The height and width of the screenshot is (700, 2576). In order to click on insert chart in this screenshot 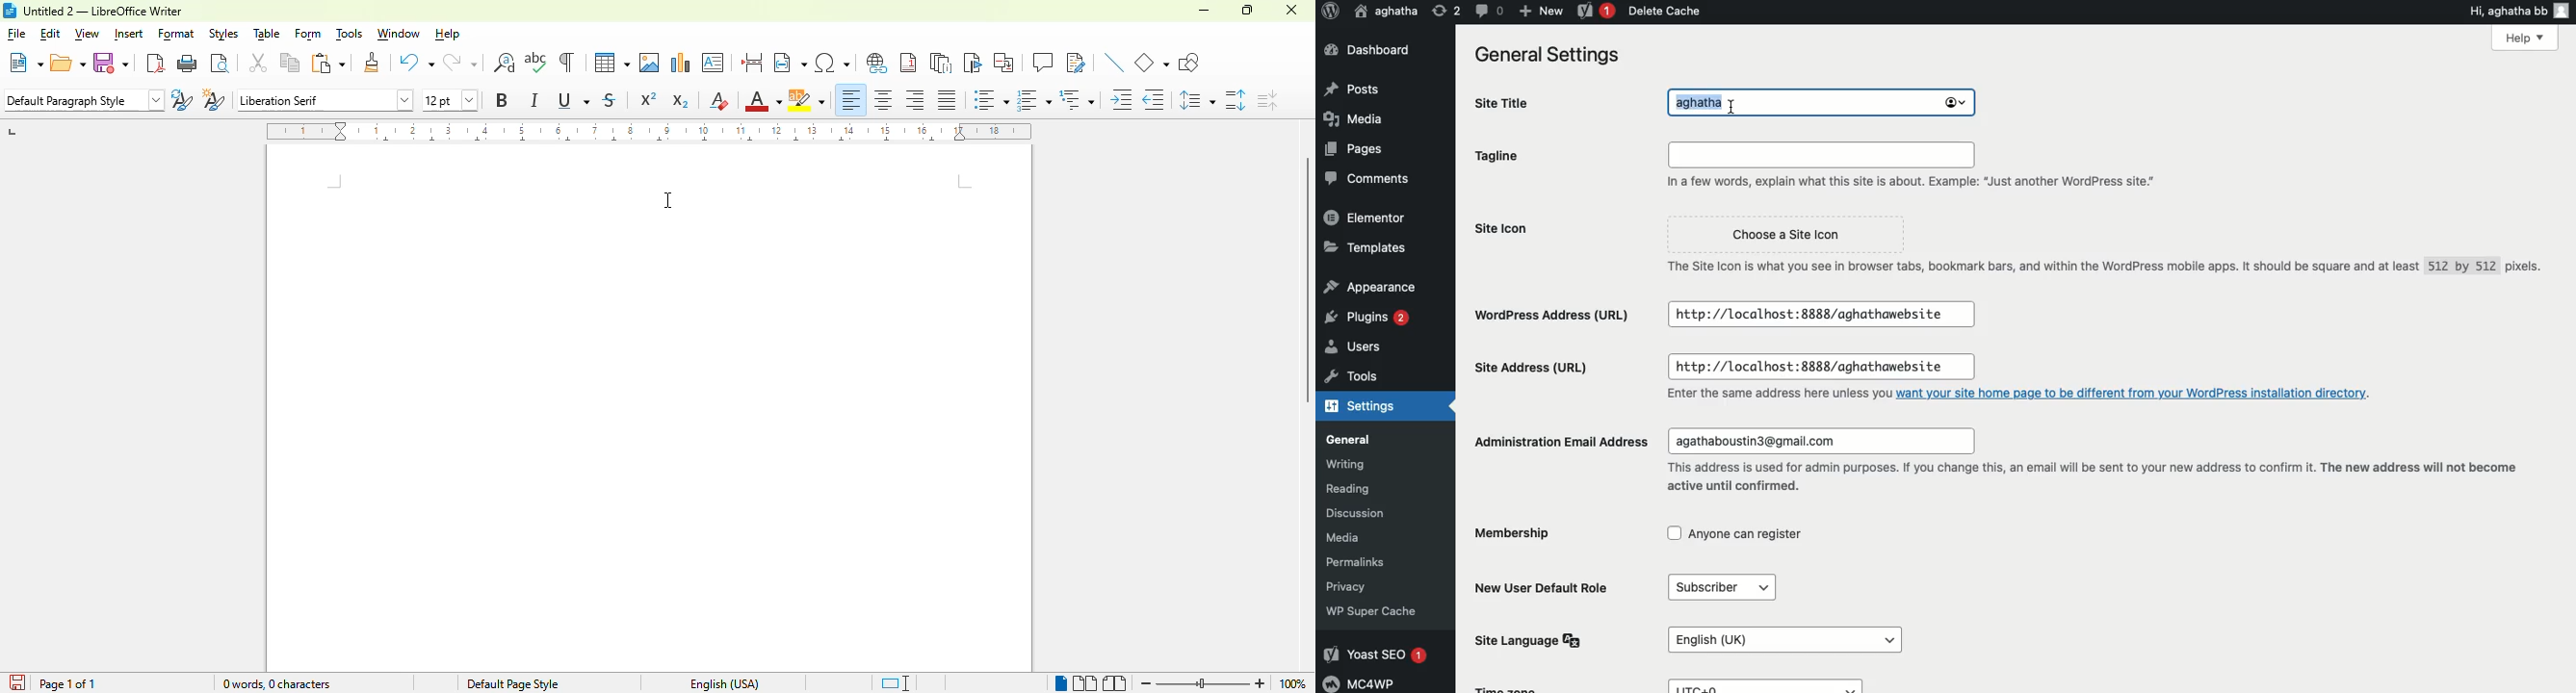, I will do `click(681, 63)`.